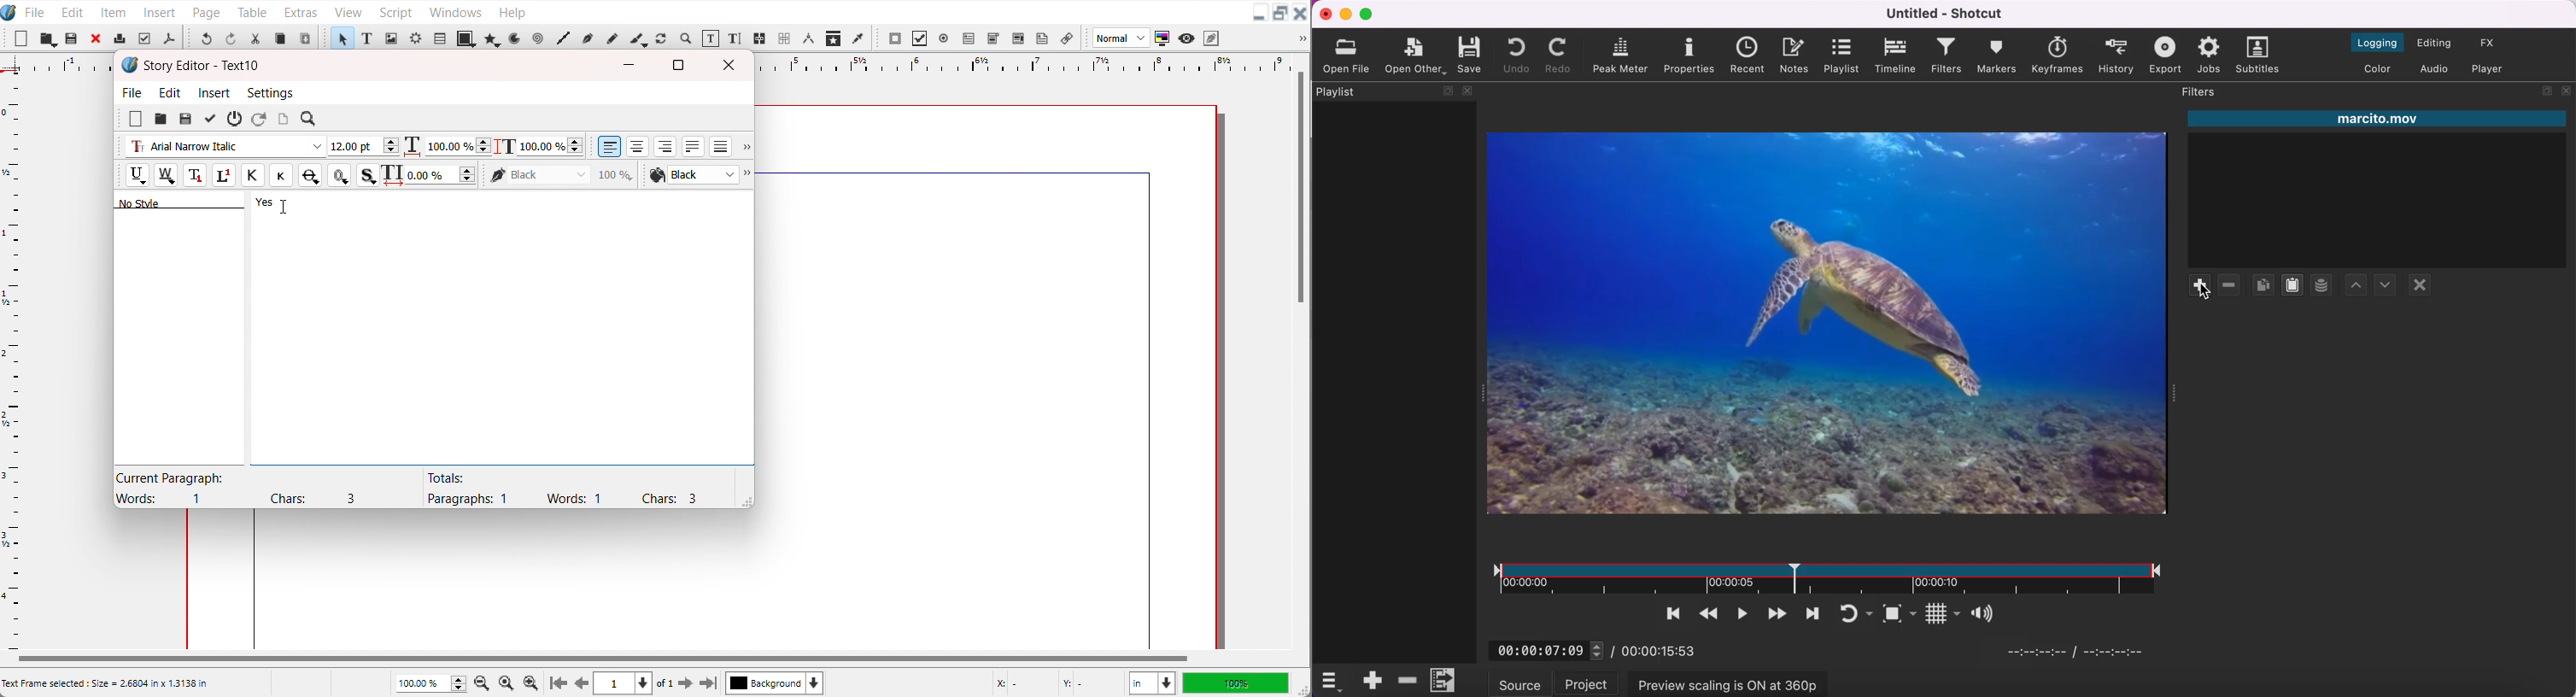  I want to click on toggle zoom, so click(1881, 613).